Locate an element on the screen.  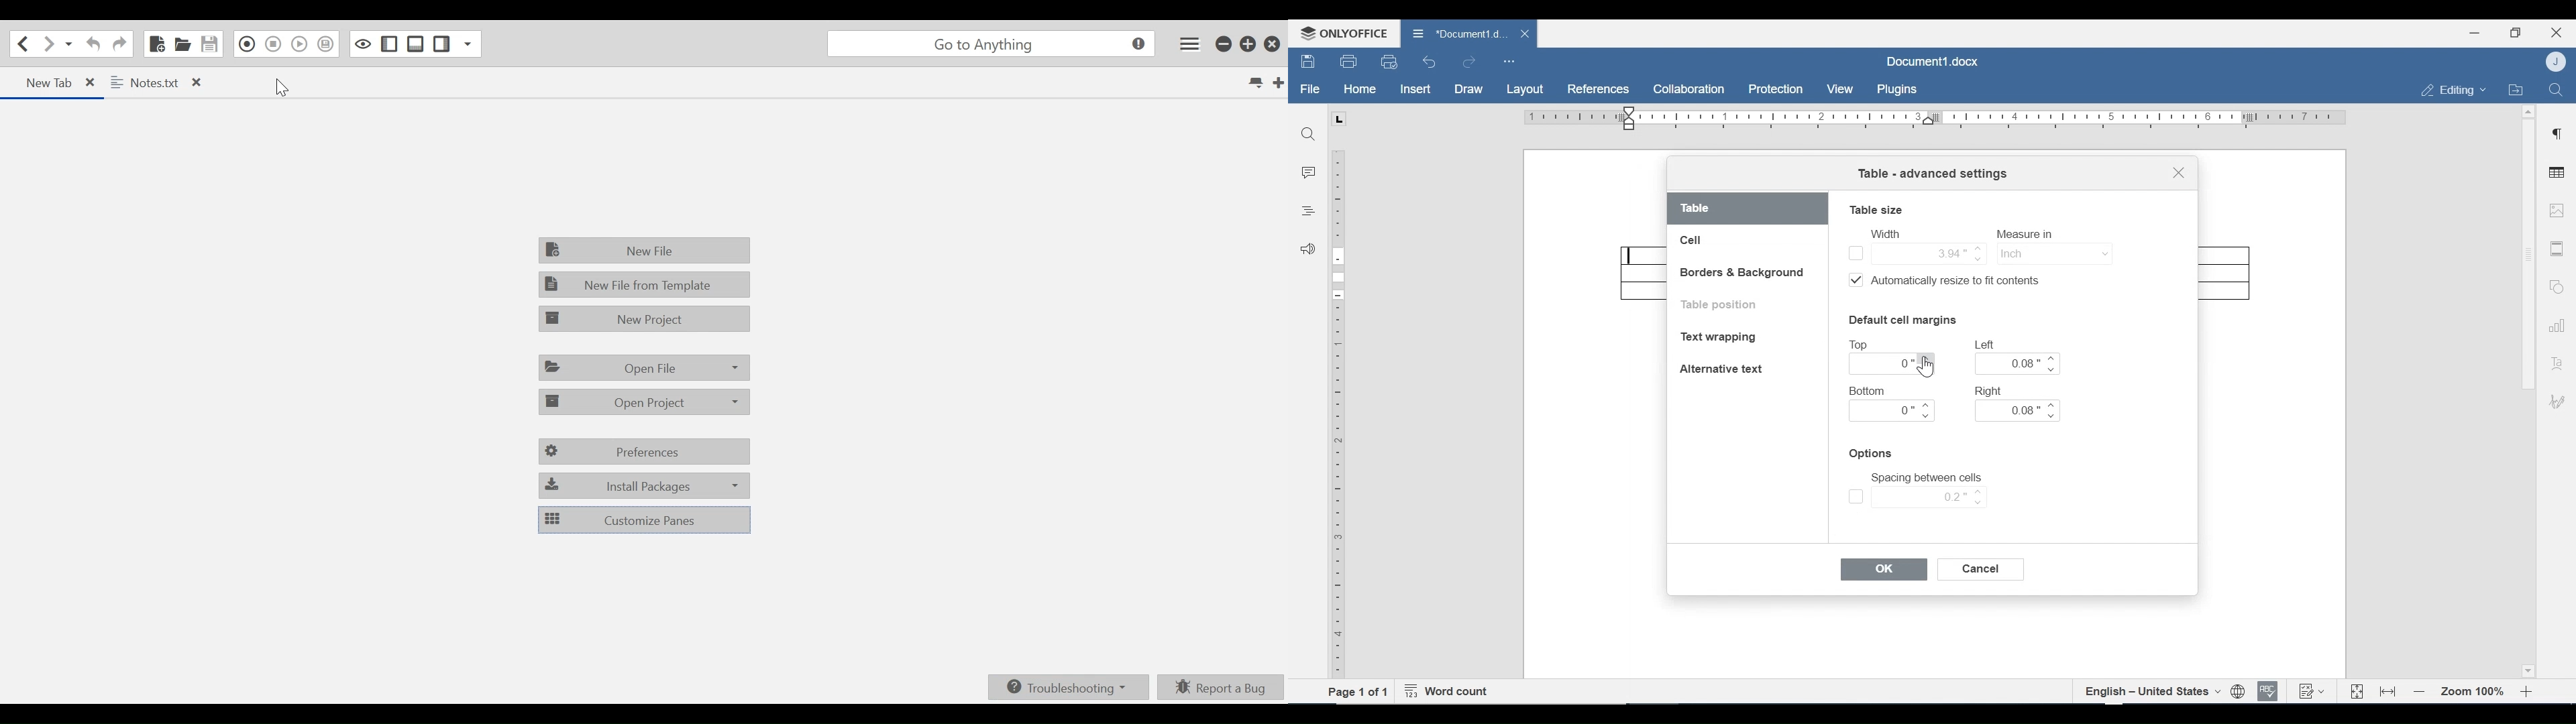
User is located at coordinates (2557, 61).